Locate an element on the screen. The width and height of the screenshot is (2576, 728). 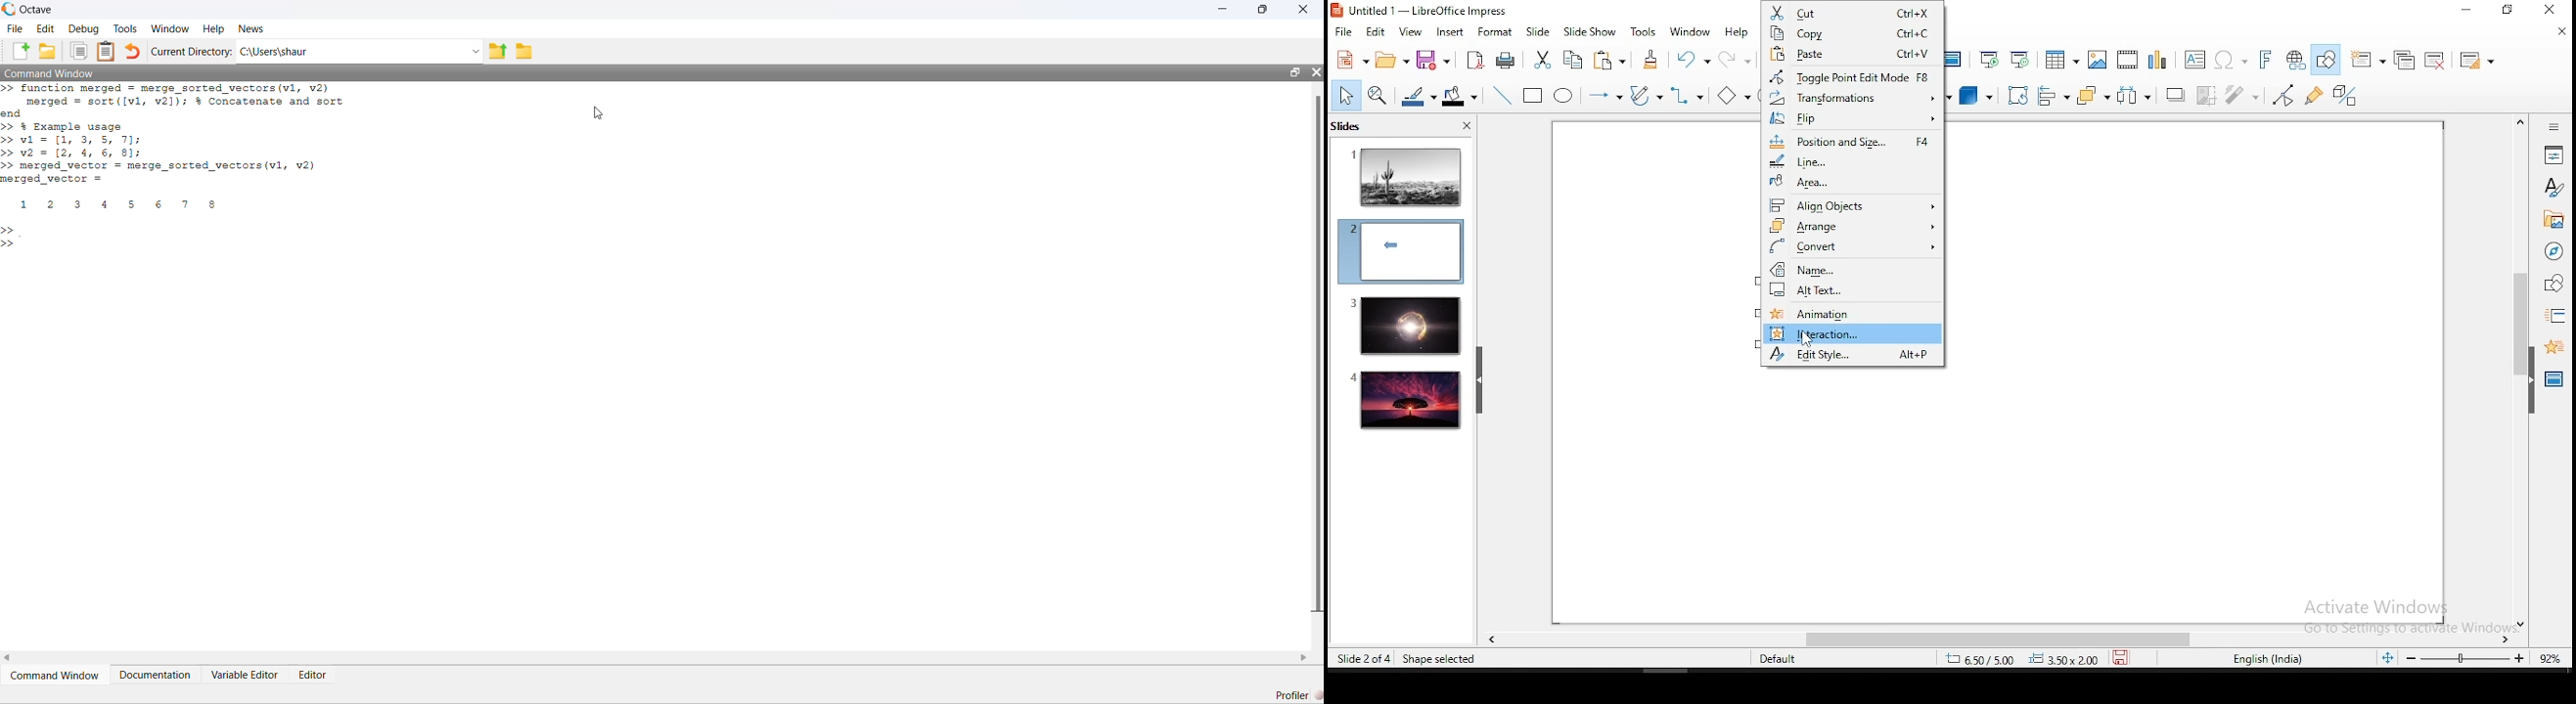
fontwork text is located at coordinates (2264, 61).